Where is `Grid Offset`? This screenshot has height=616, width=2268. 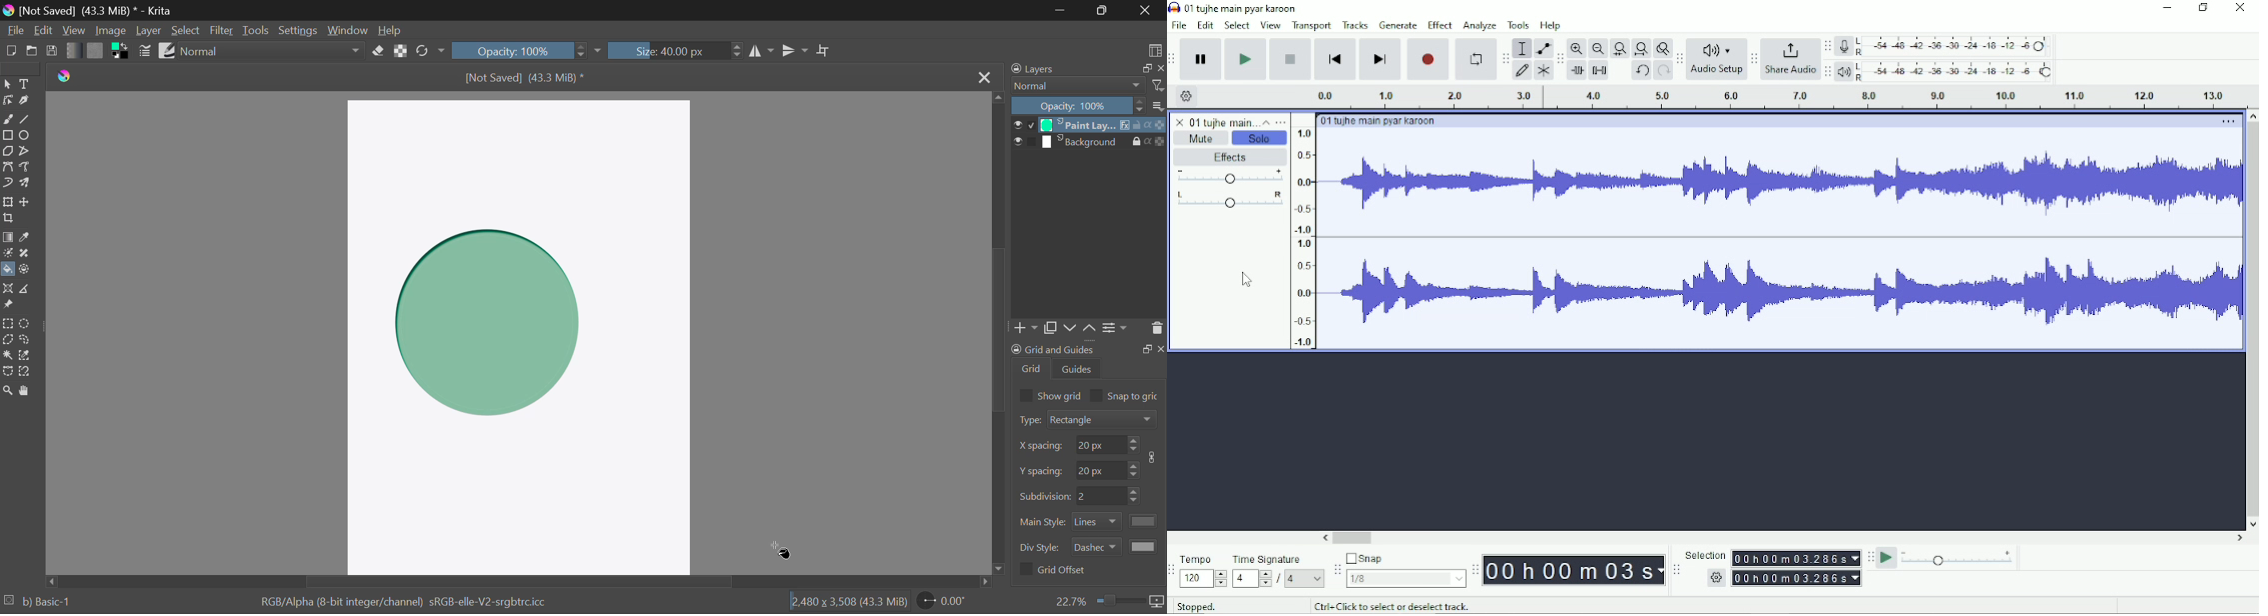
Grid Offset is located at coordinates (1055, 571).